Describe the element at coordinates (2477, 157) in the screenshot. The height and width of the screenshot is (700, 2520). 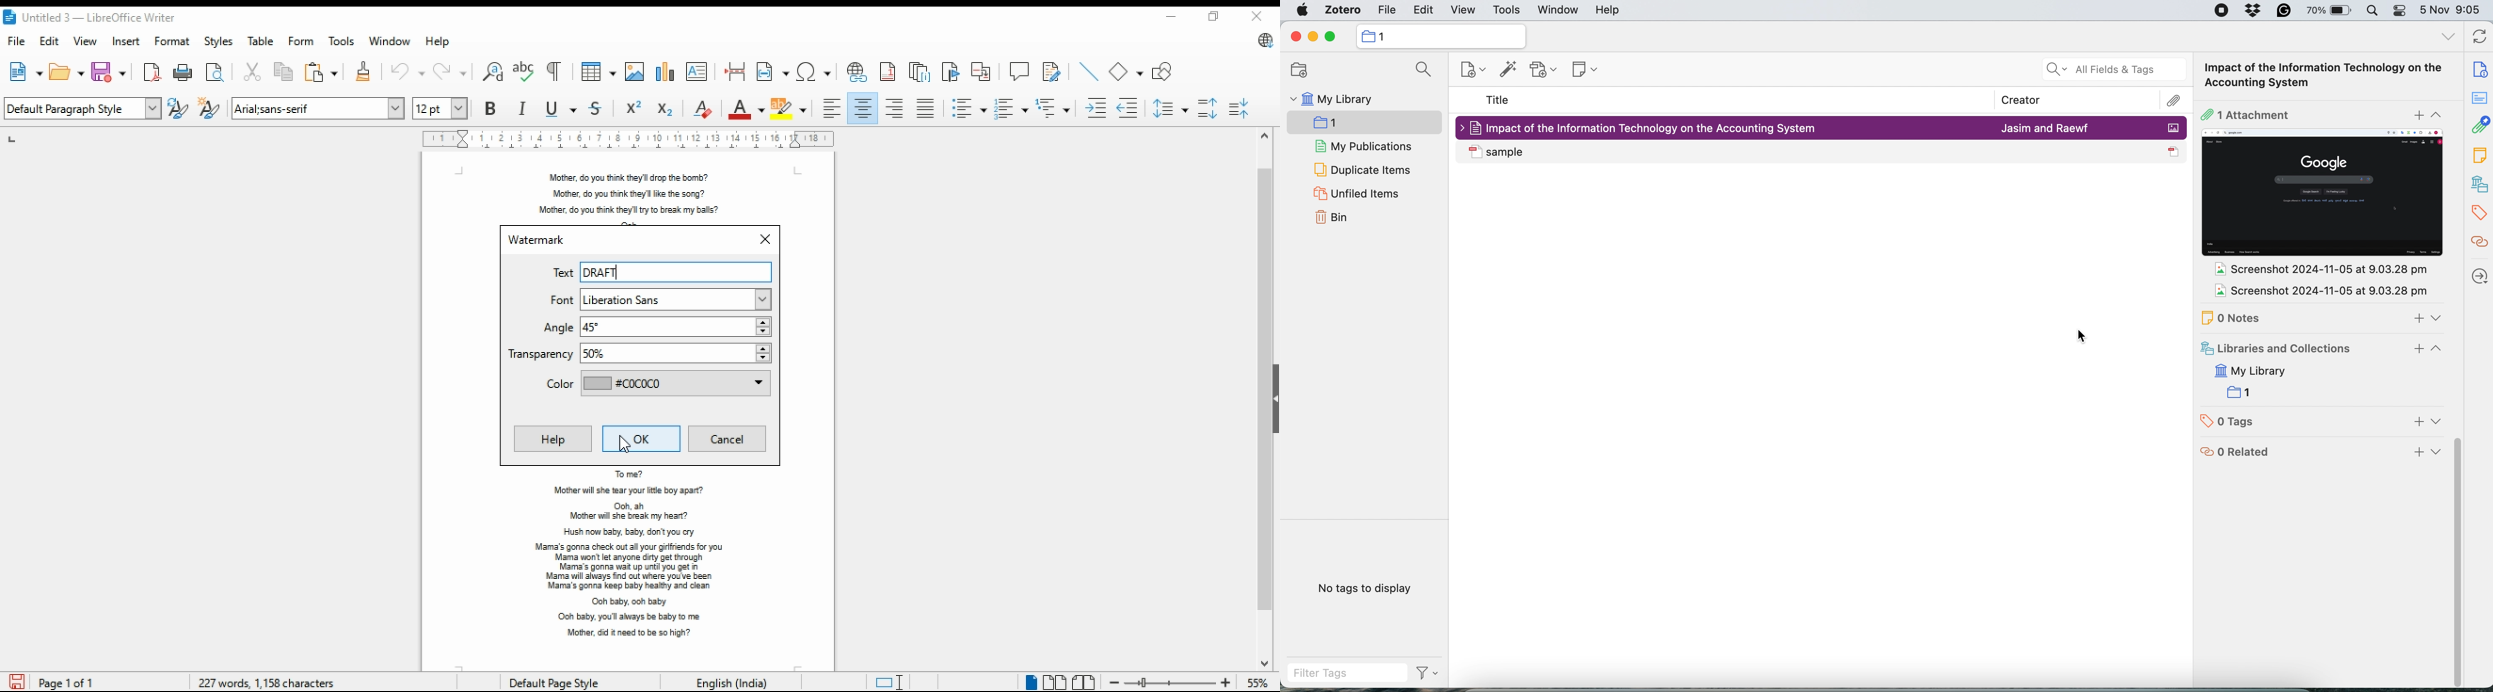
I see `notes` at that location.